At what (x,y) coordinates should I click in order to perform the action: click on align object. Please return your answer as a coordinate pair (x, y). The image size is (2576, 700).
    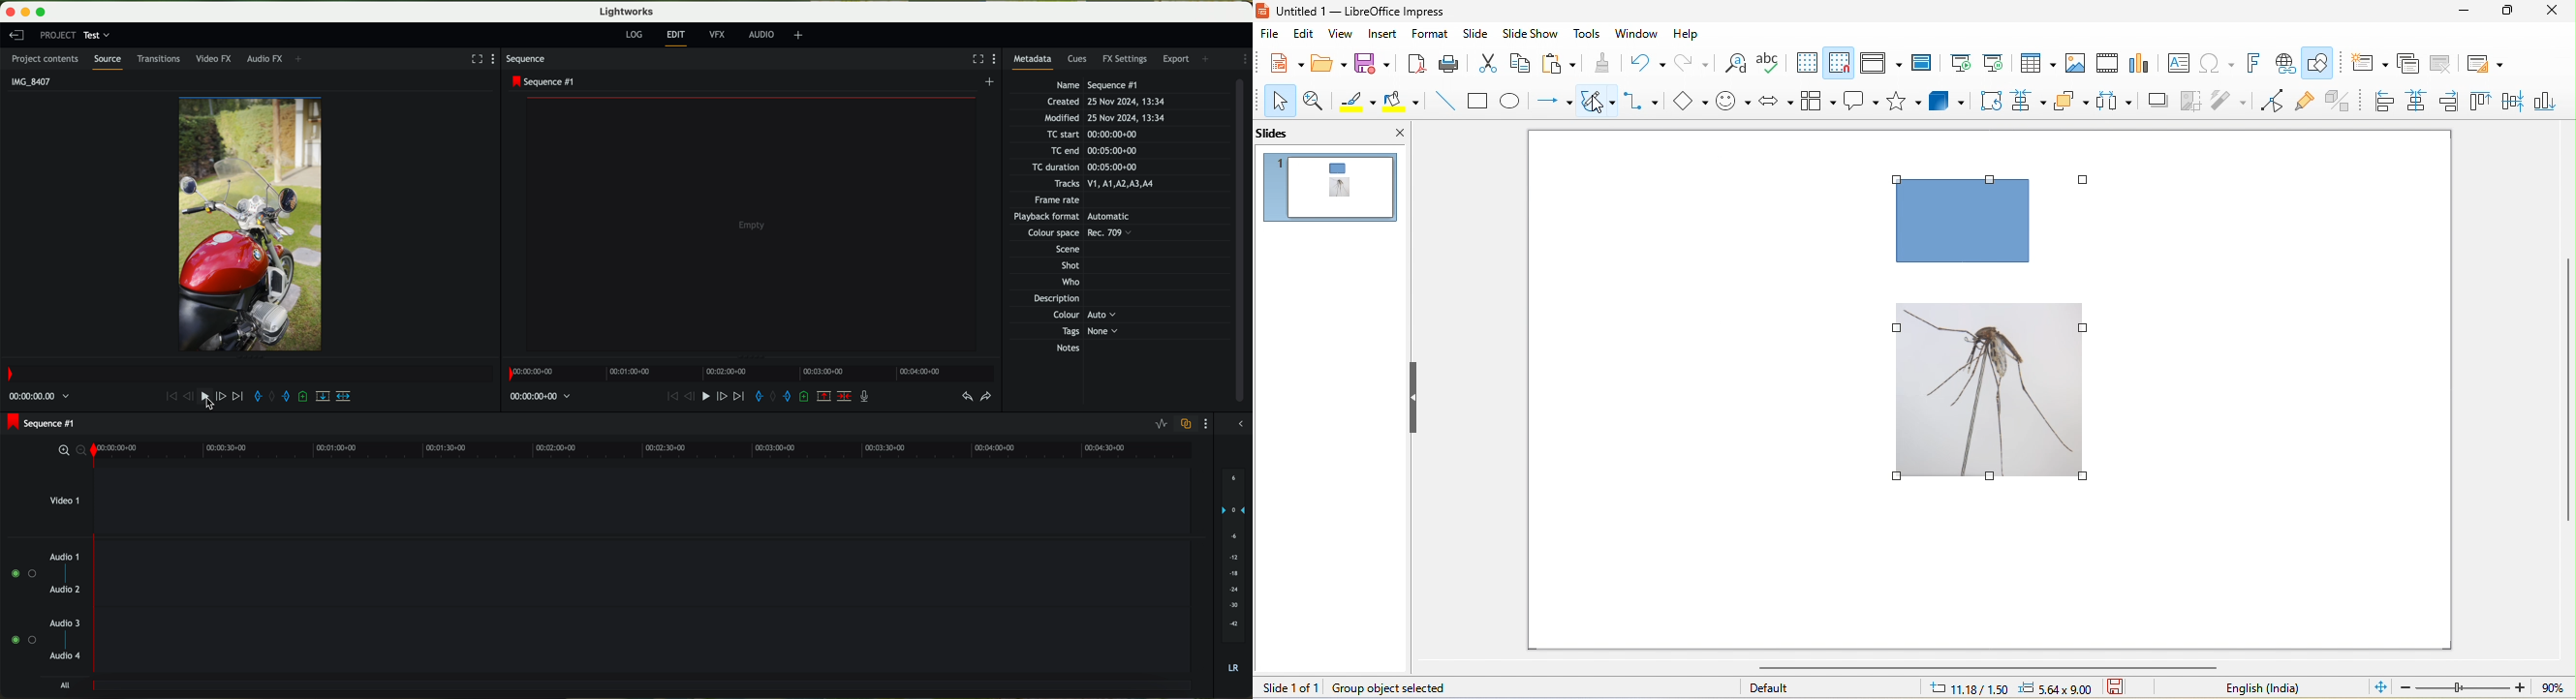
    Looking at the image, I should click on (2029, 103).